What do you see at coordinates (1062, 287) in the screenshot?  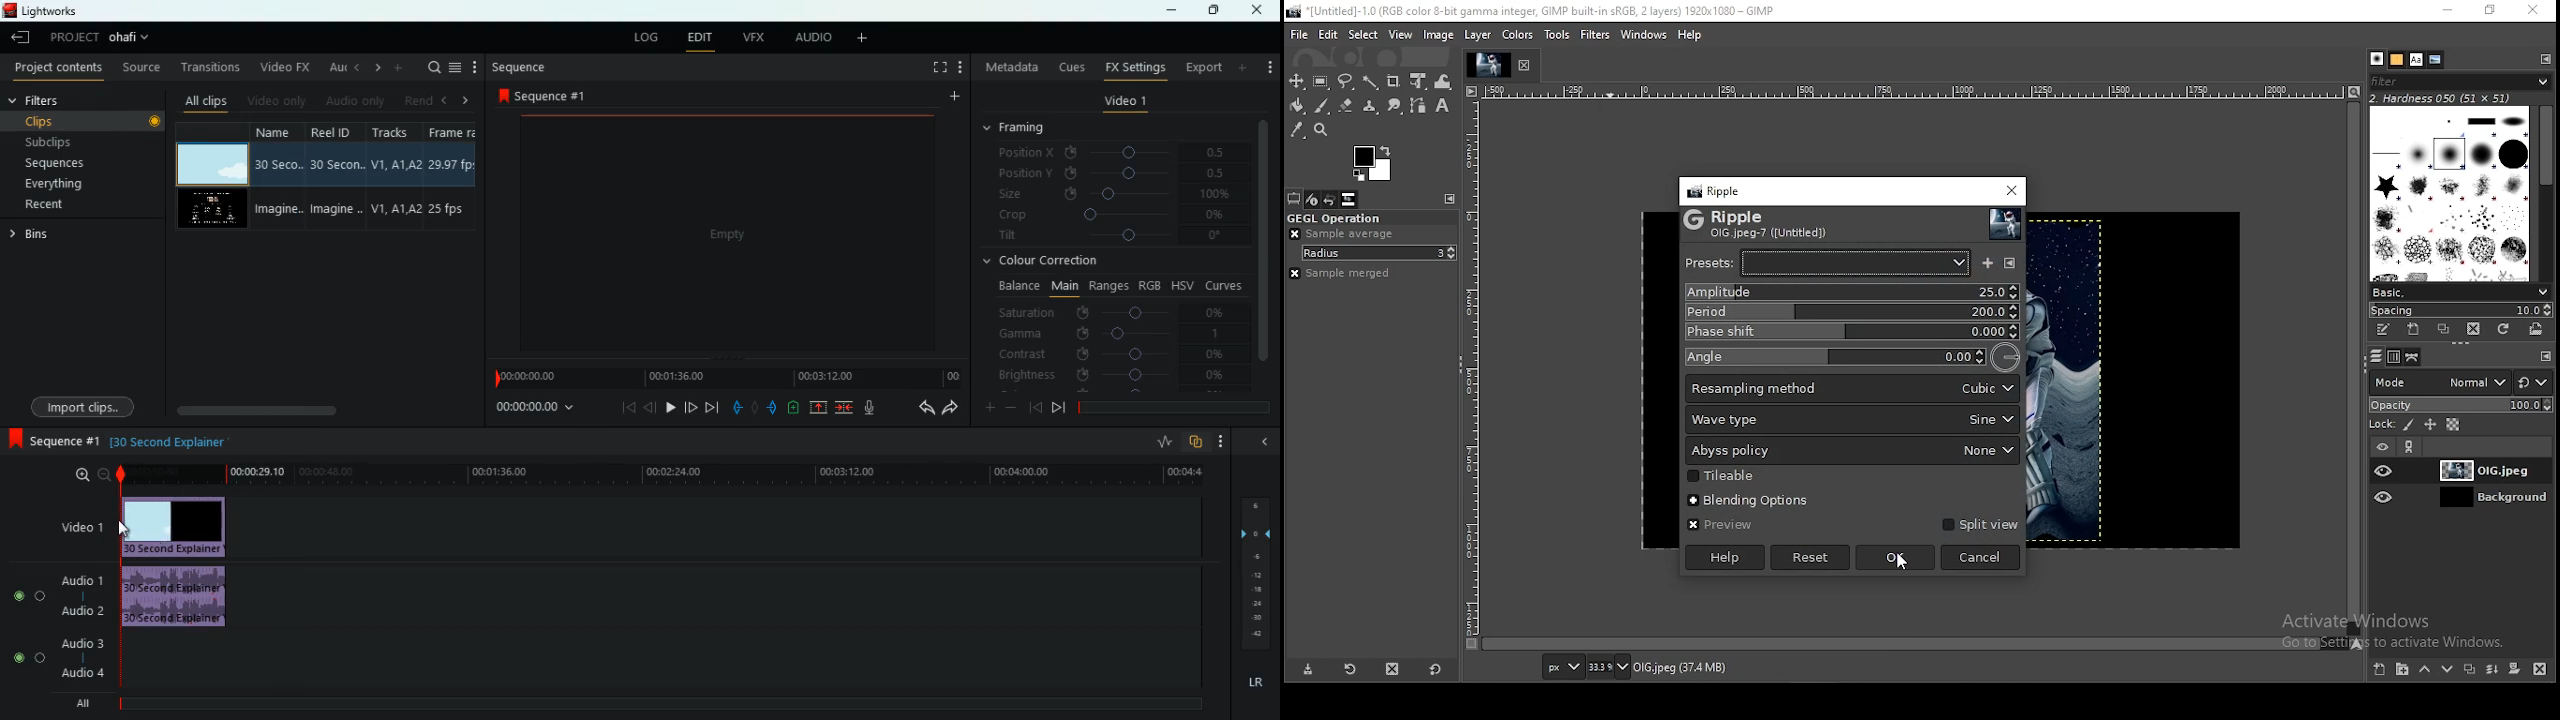 I see `main` at bounding box center [1062, 287].